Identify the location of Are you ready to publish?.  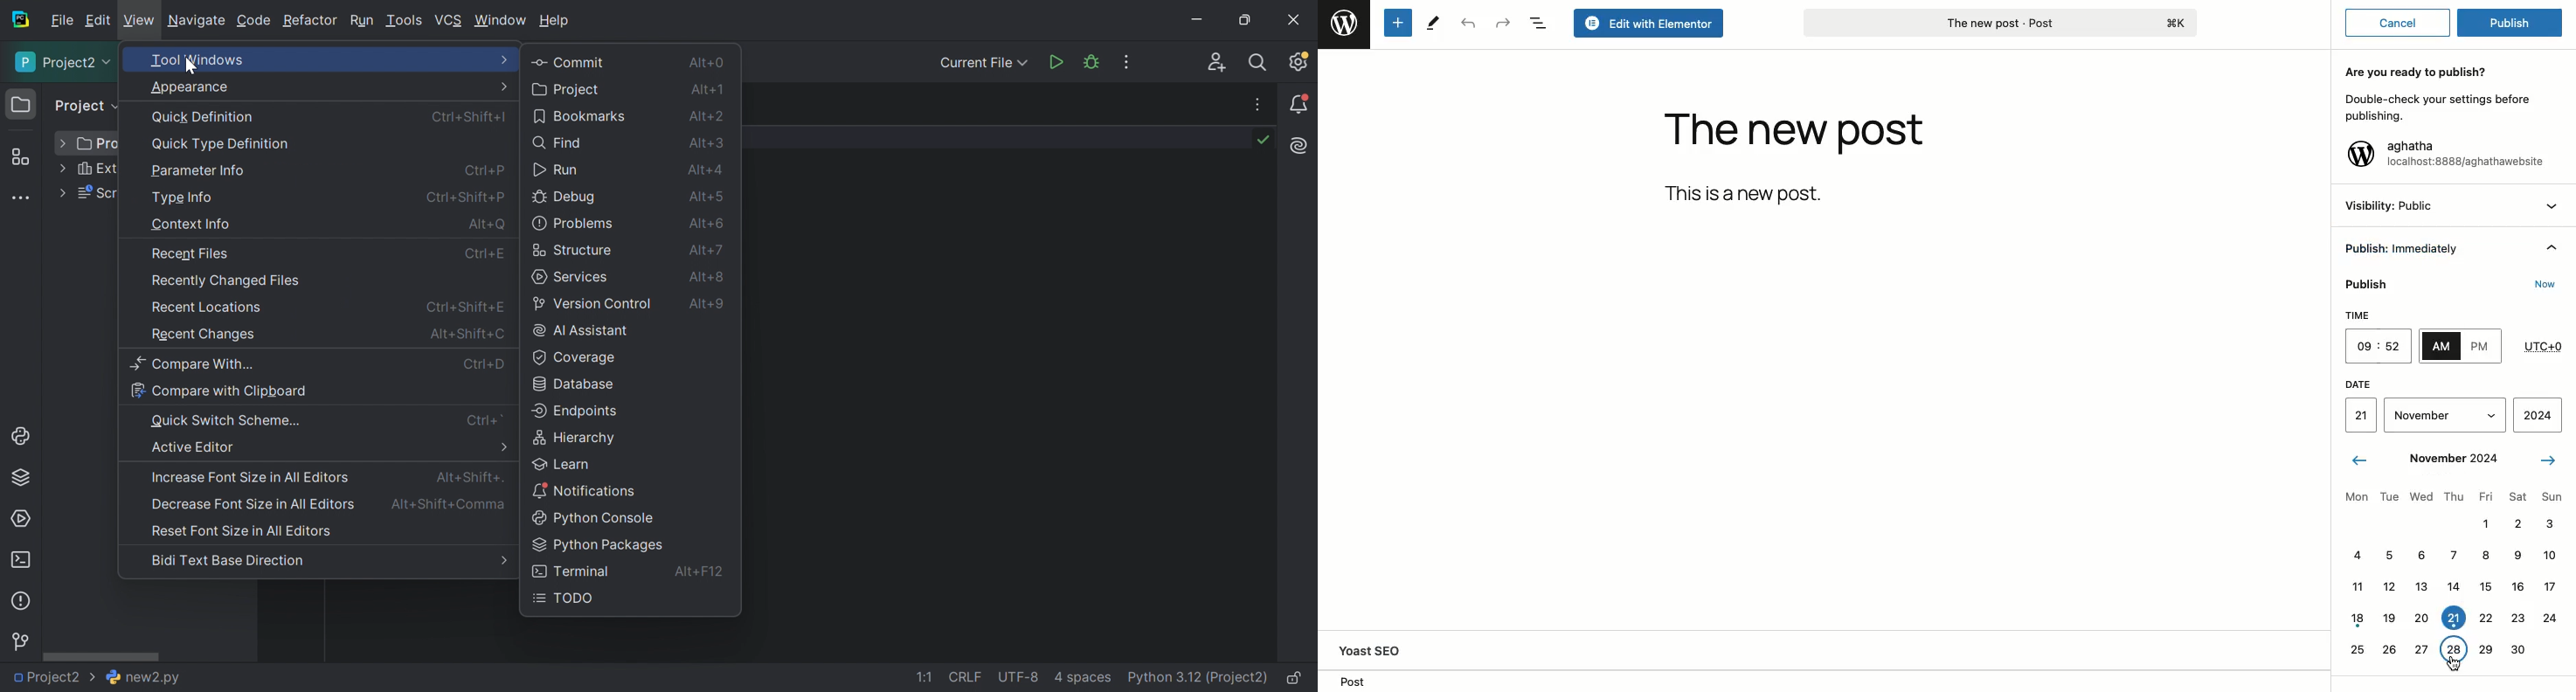
(2417, 73).